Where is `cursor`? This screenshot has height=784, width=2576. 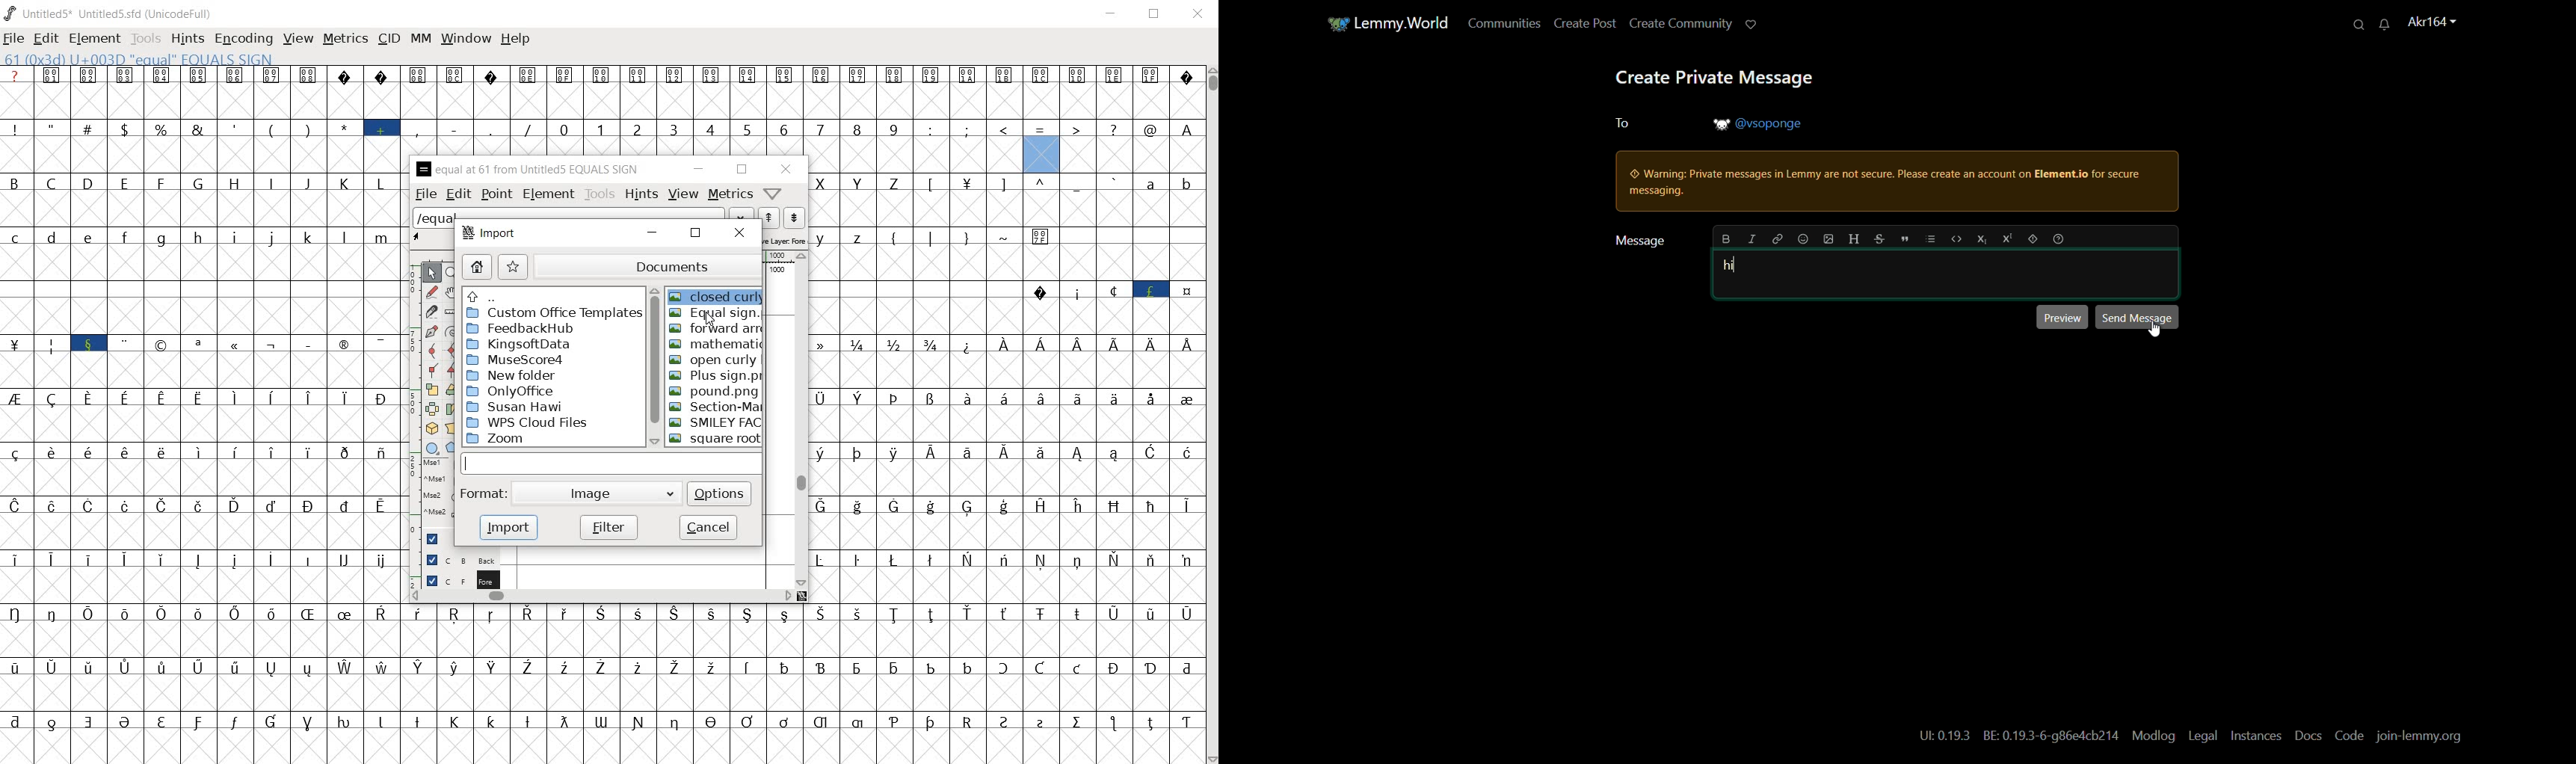
cursor is located at coordinates (2155, 330).